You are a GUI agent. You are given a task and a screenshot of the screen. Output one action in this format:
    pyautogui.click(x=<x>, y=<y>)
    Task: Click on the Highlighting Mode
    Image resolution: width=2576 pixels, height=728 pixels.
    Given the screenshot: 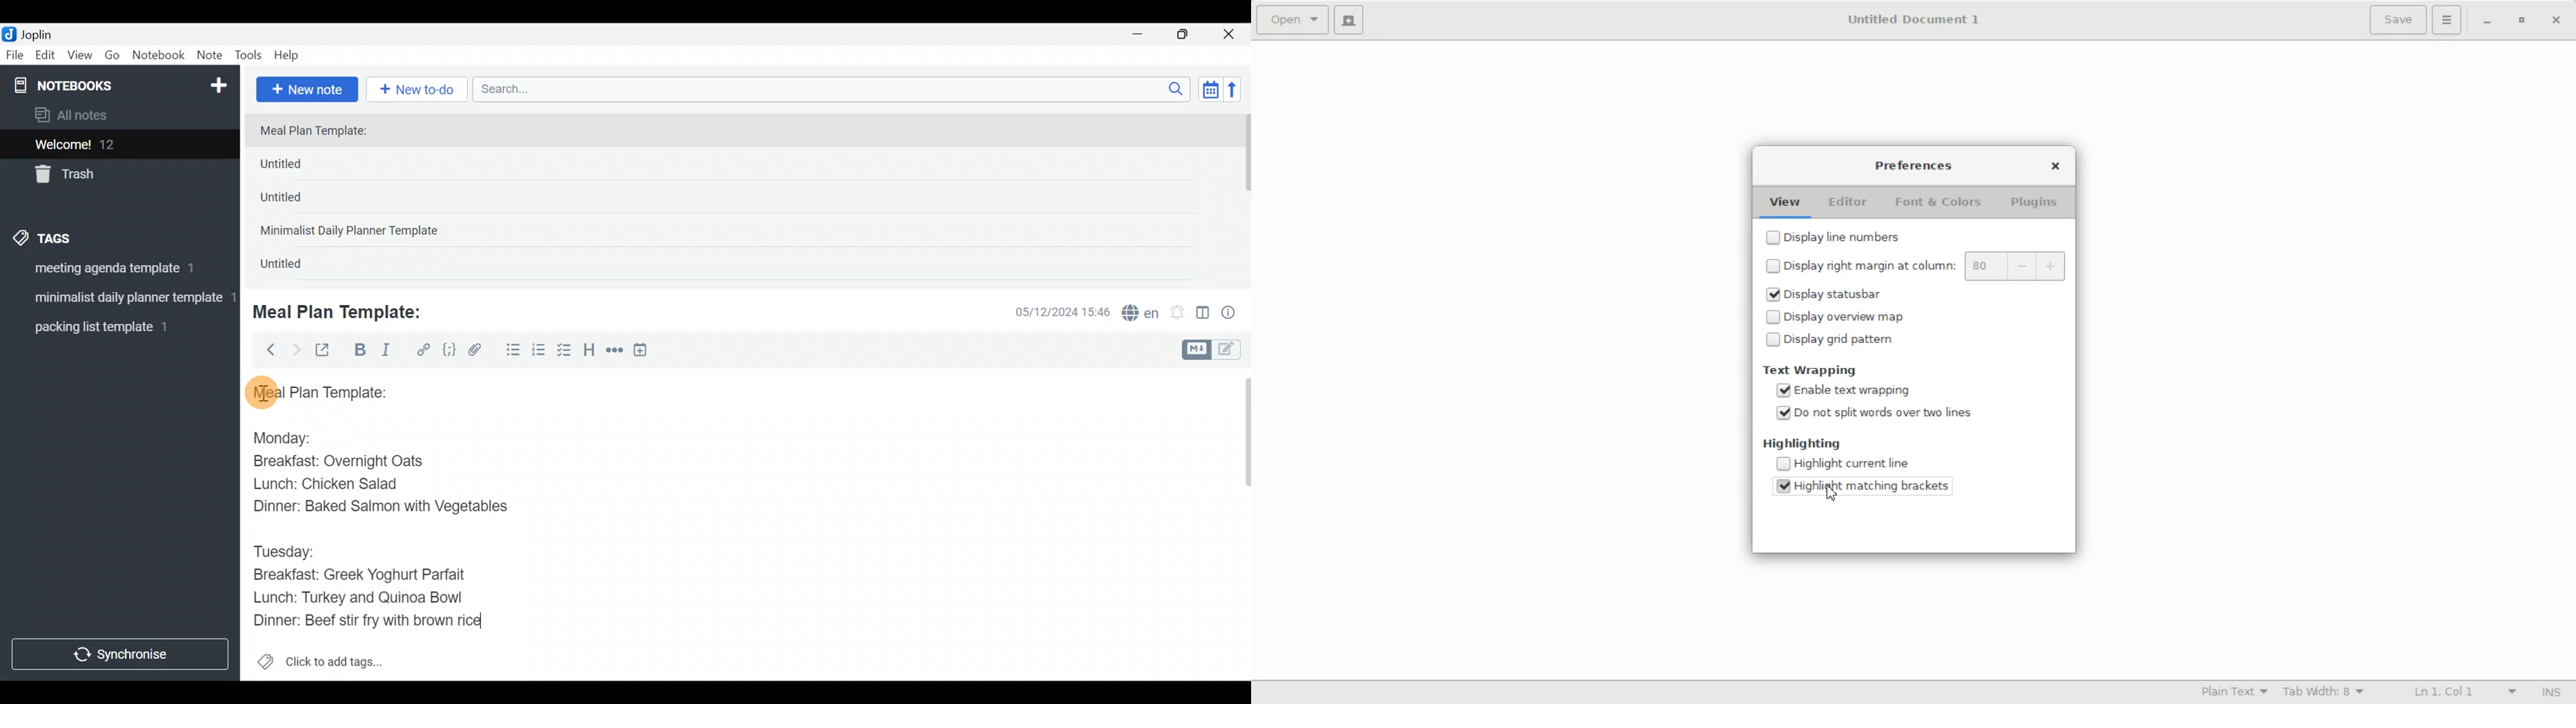 What is the action you would take?
    pyautogui.click(x=2232, y=692)
    